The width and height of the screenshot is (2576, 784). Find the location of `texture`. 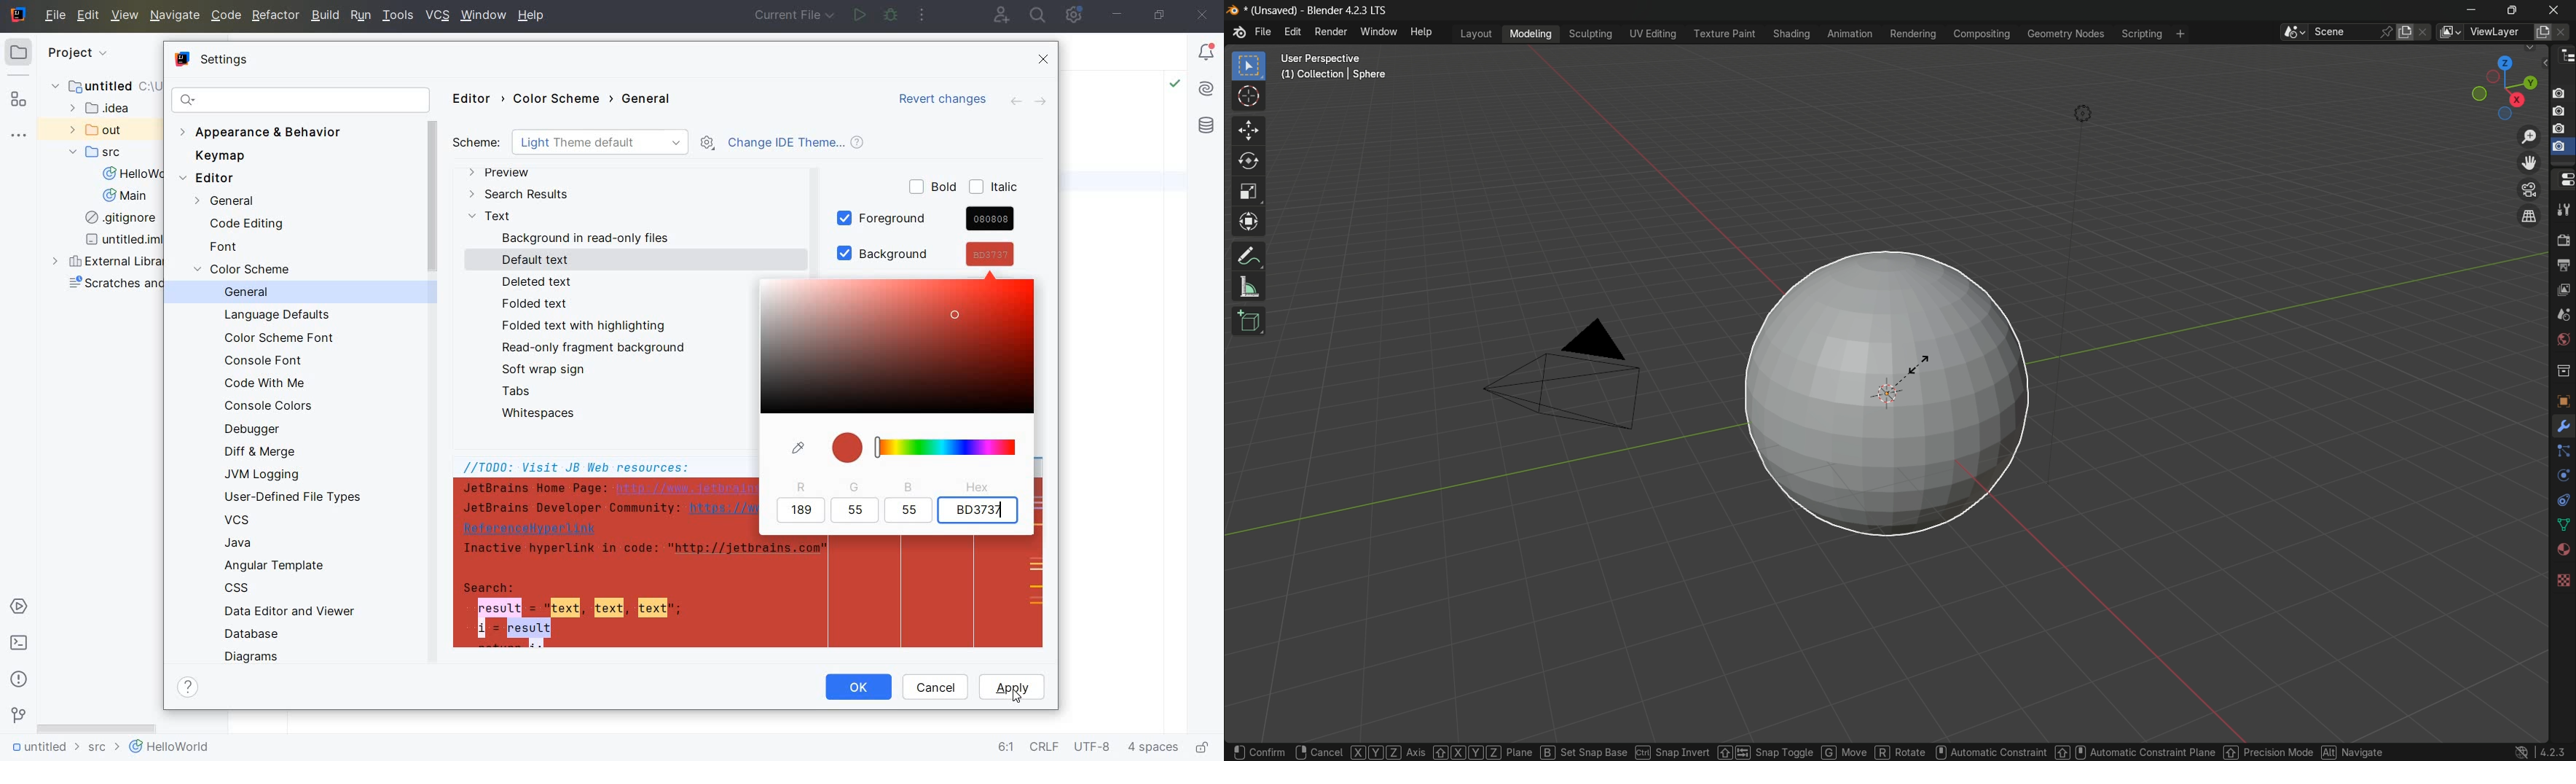

texture is located at coordinates (2563, 579).